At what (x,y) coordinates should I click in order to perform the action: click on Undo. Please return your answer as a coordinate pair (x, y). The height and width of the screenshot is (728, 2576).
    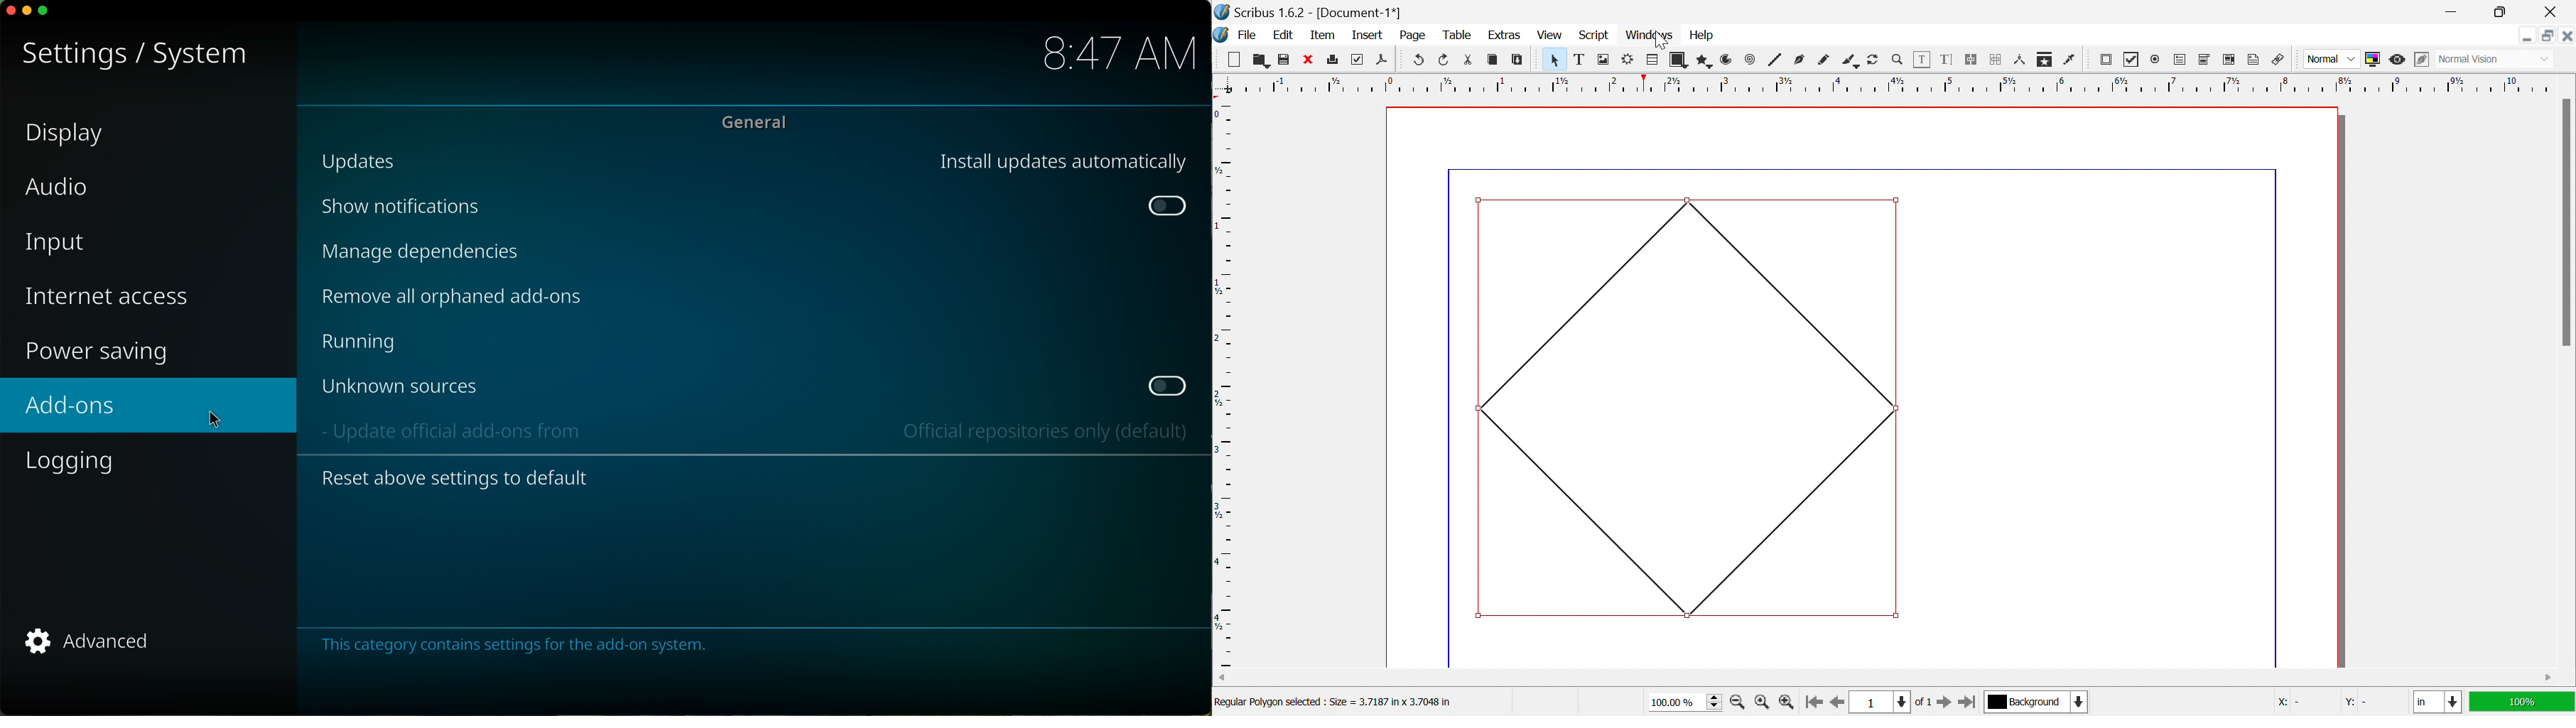
    Looking at the image, I should click on (1419, 60).